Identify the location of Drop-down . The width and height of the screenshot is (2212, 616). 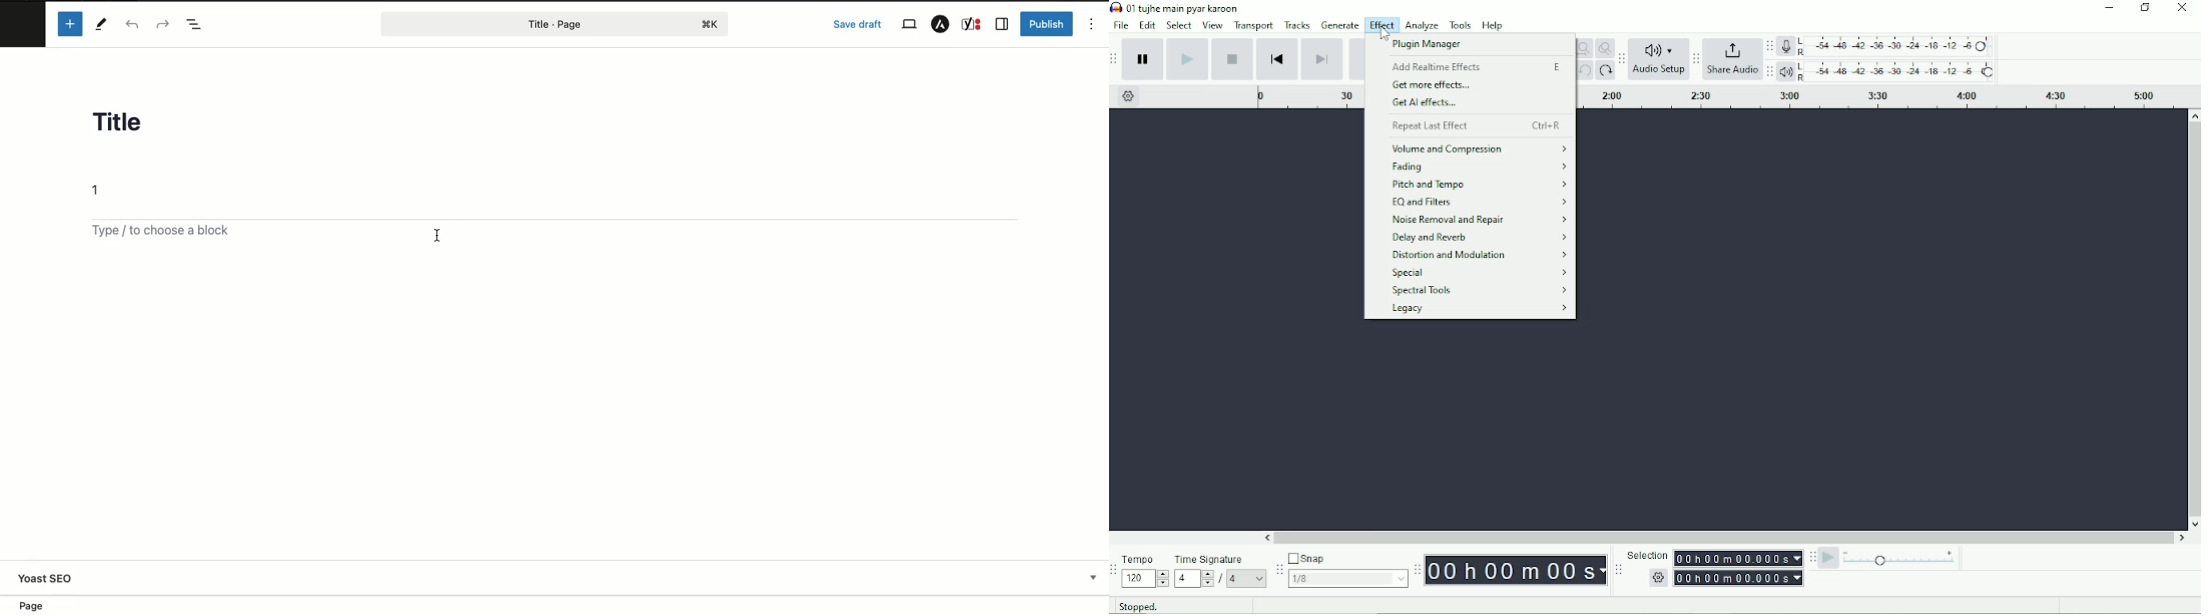
(1094, 578).